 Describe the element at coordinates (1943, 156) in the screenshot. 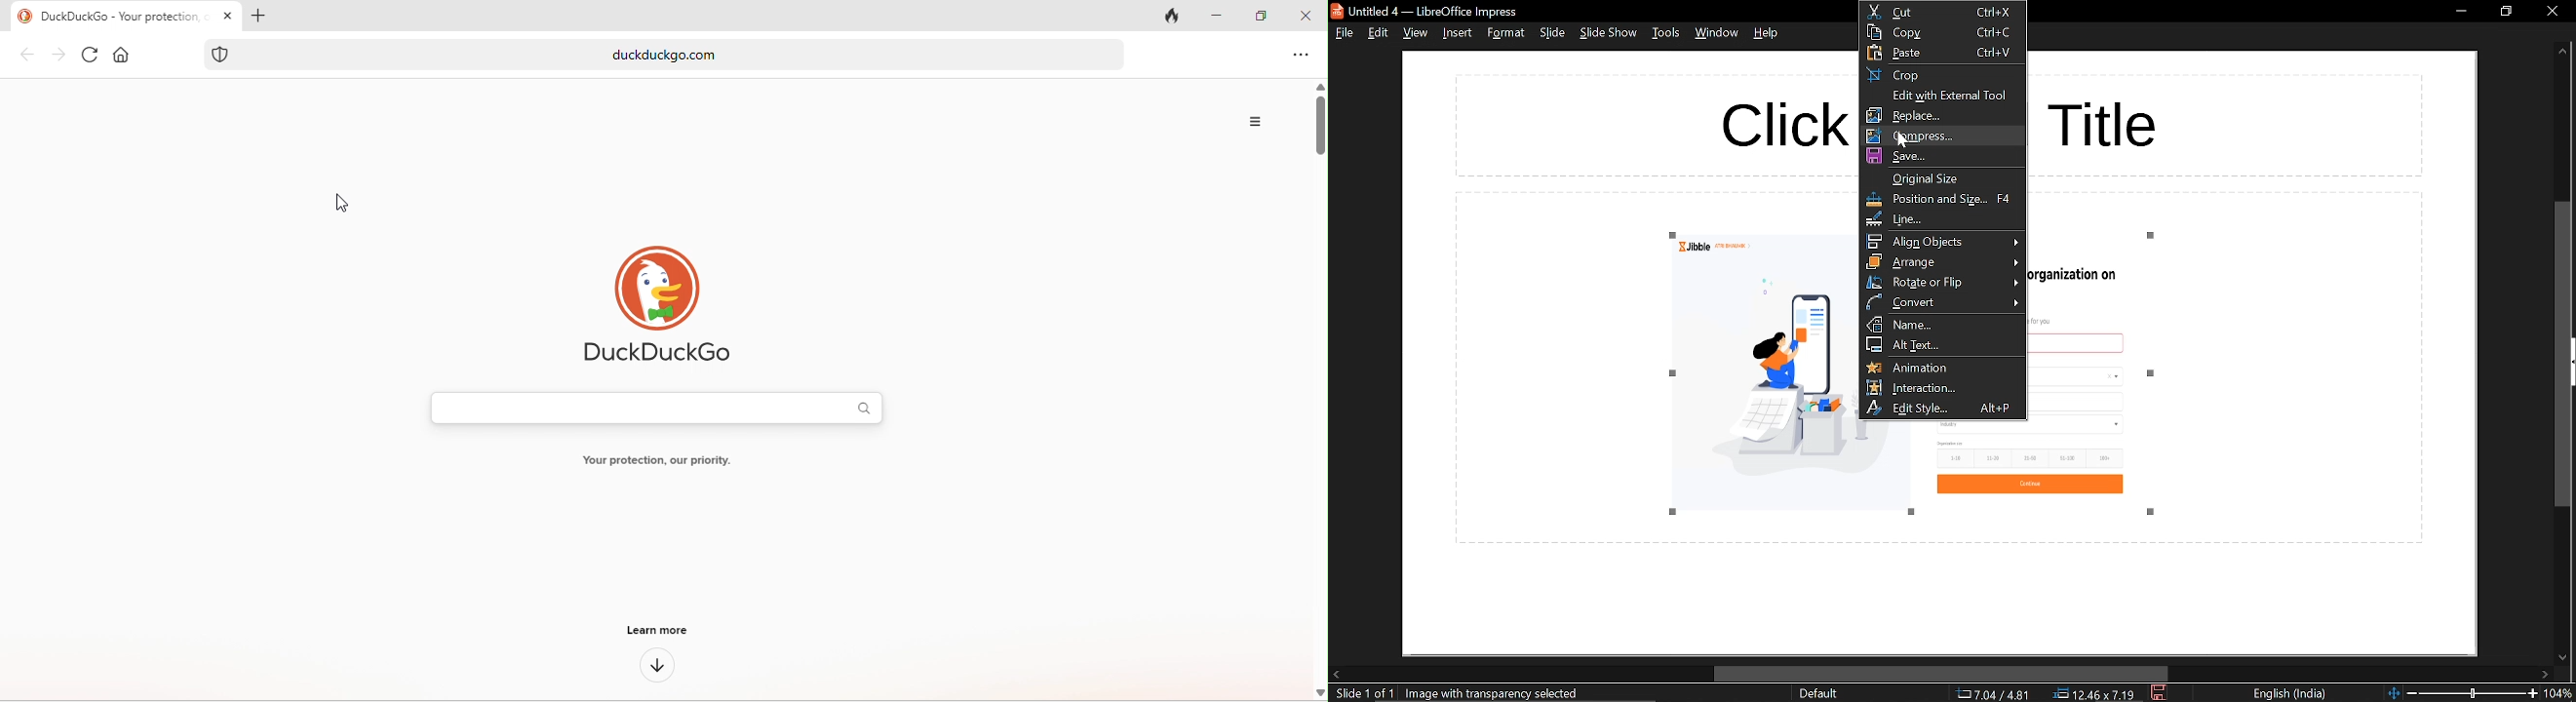

I see `save` at that location.